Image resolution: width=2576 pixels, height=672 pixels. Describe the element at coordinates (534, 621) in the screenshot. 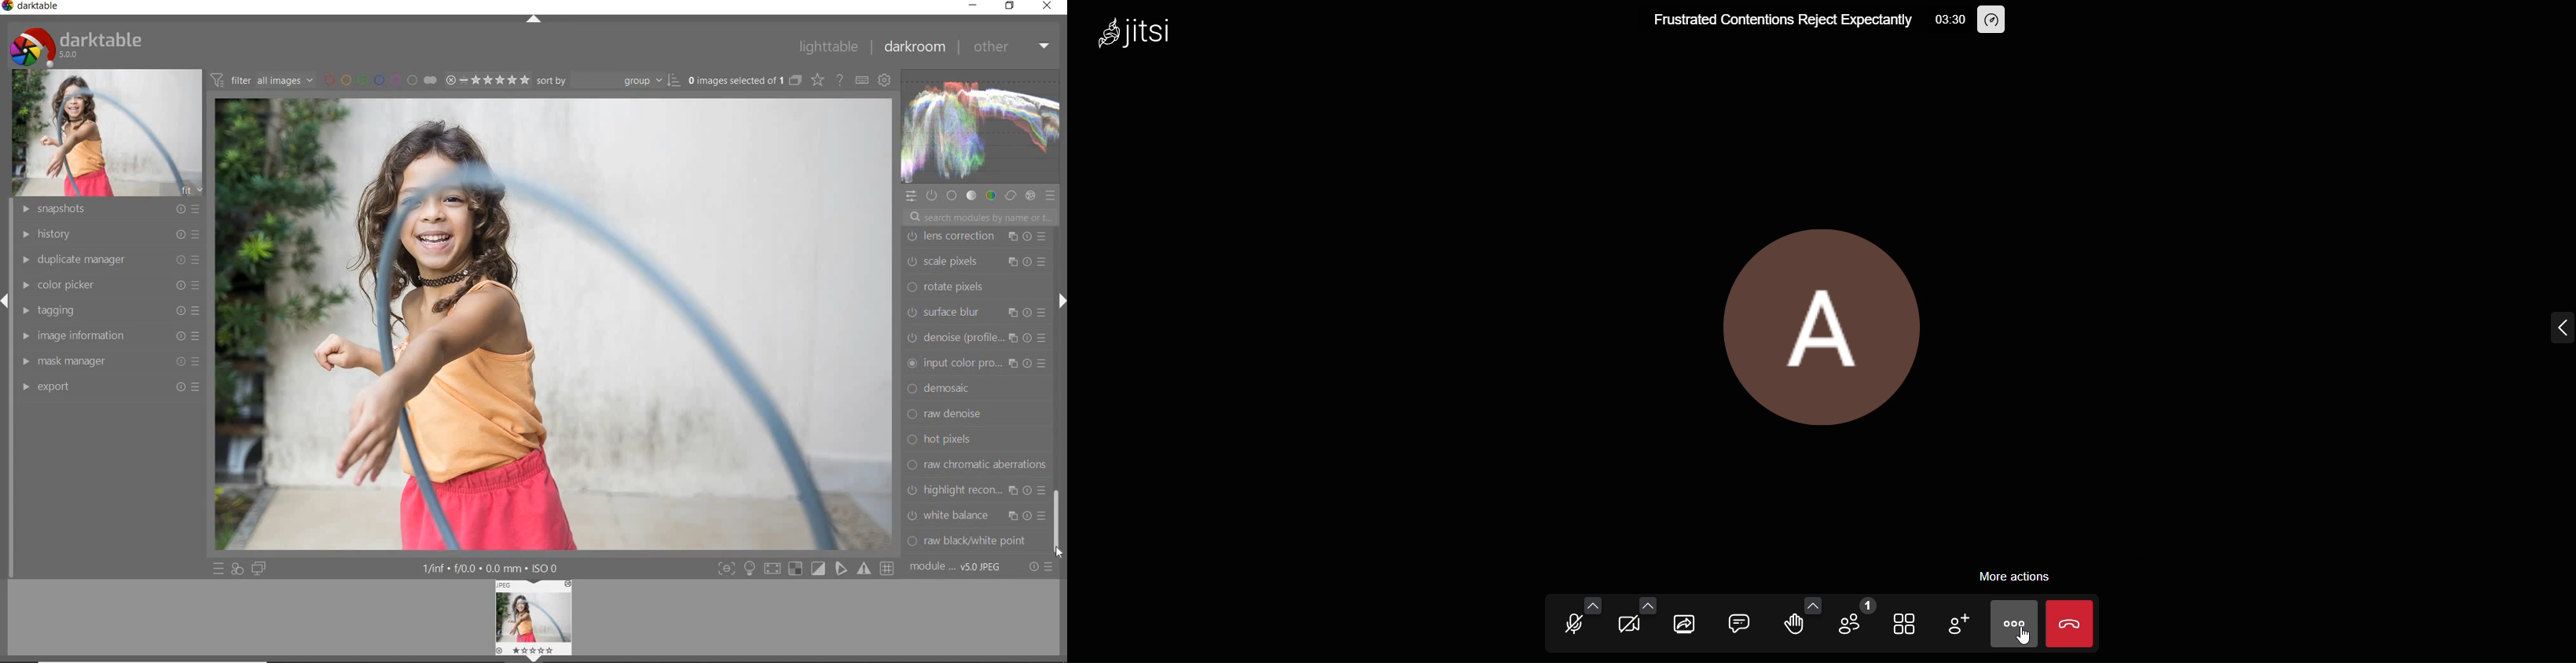

I see `image preview` at that location.